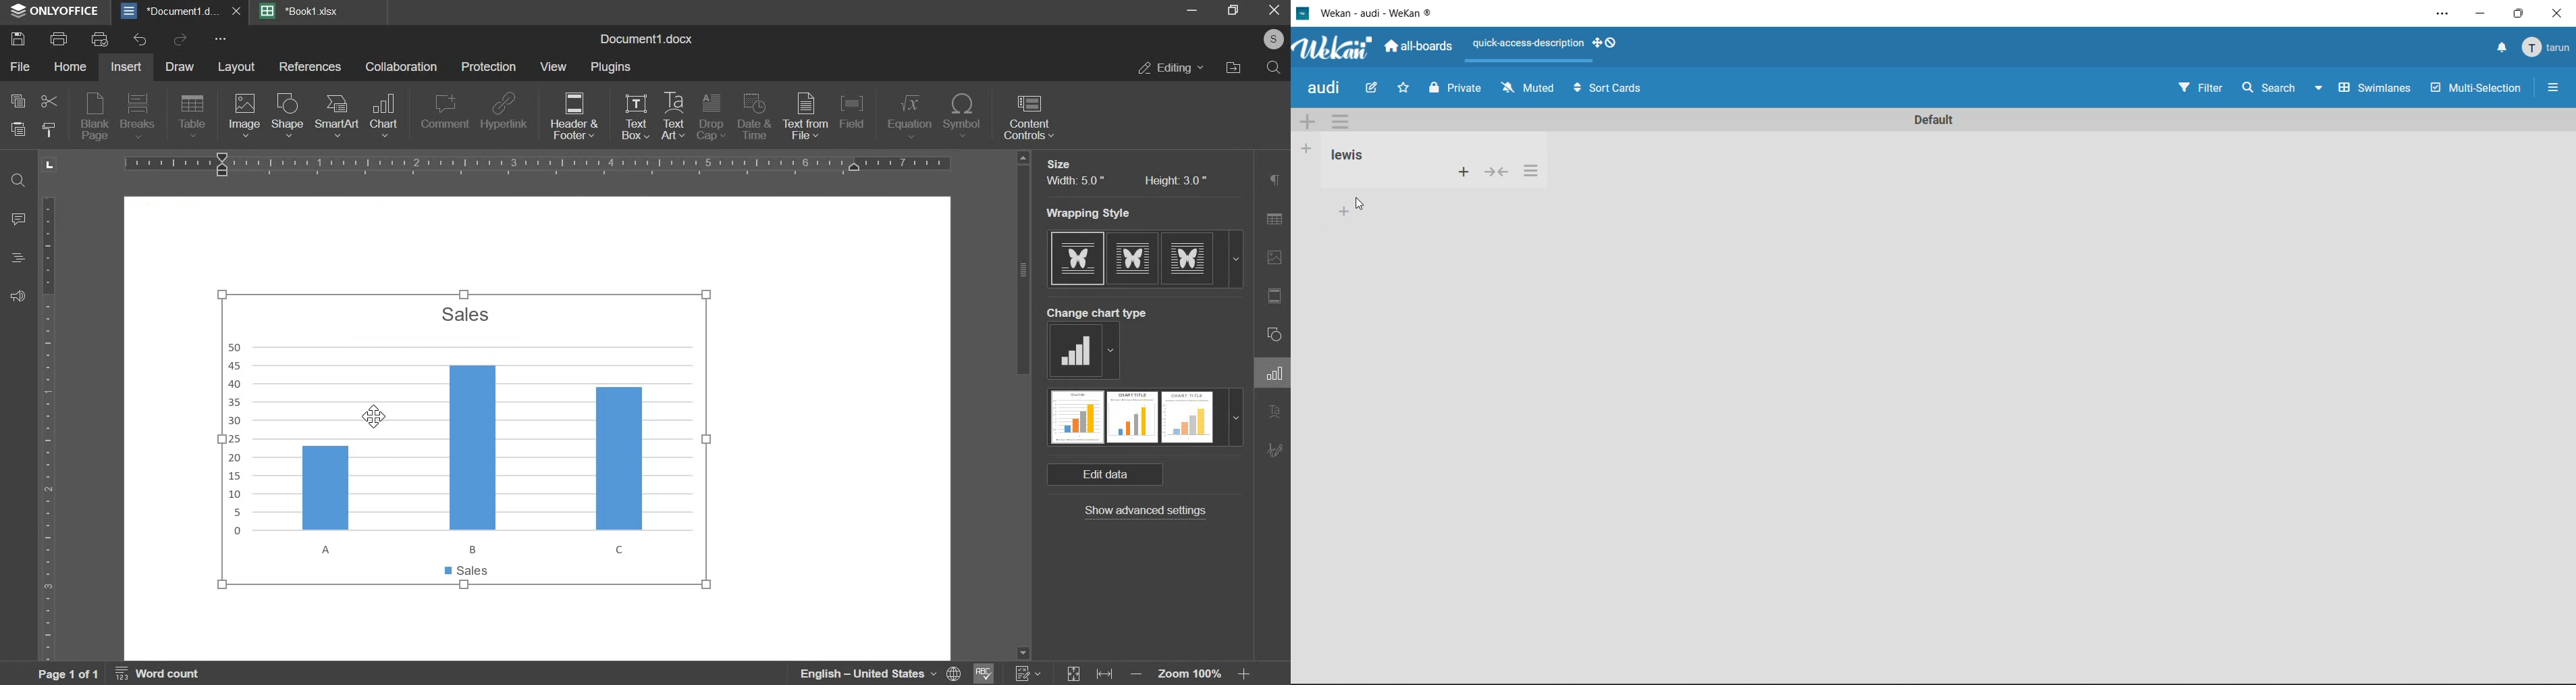 The image size is (2576, 700). I want to click on Landscape, so click(49, 164).